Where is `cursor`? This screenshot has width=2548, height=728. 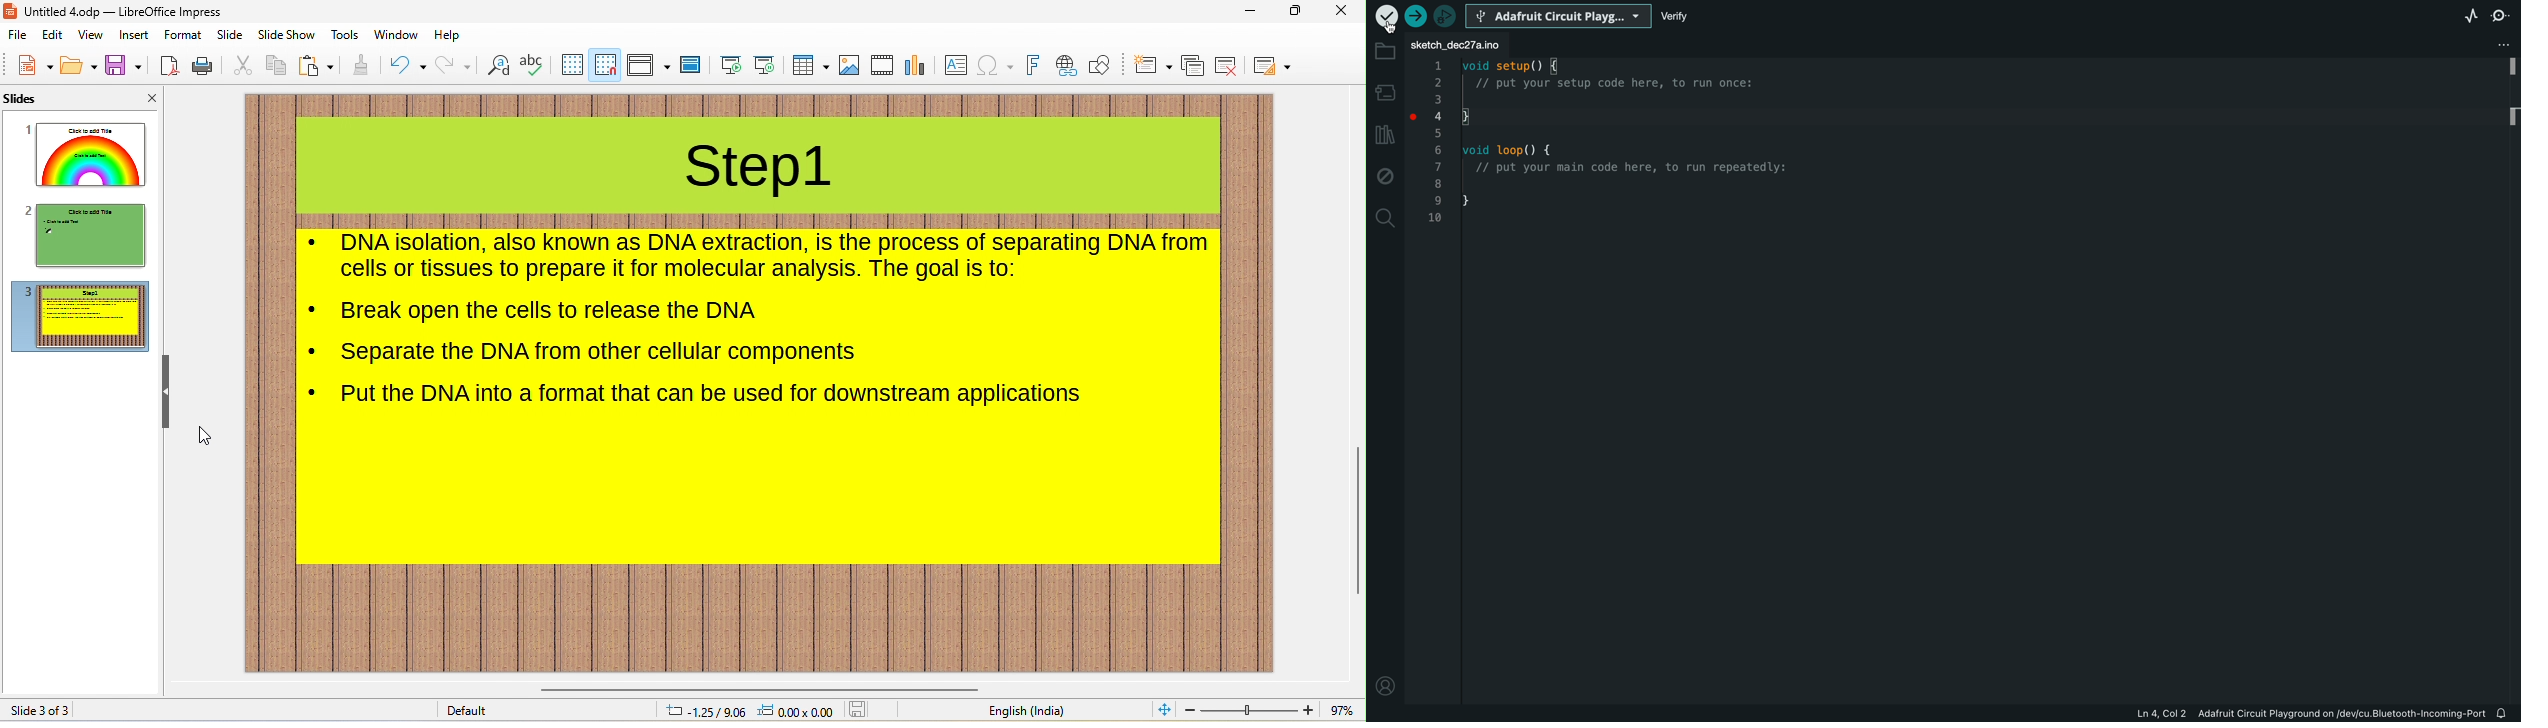 cursor is located at coordinates (207, 436).